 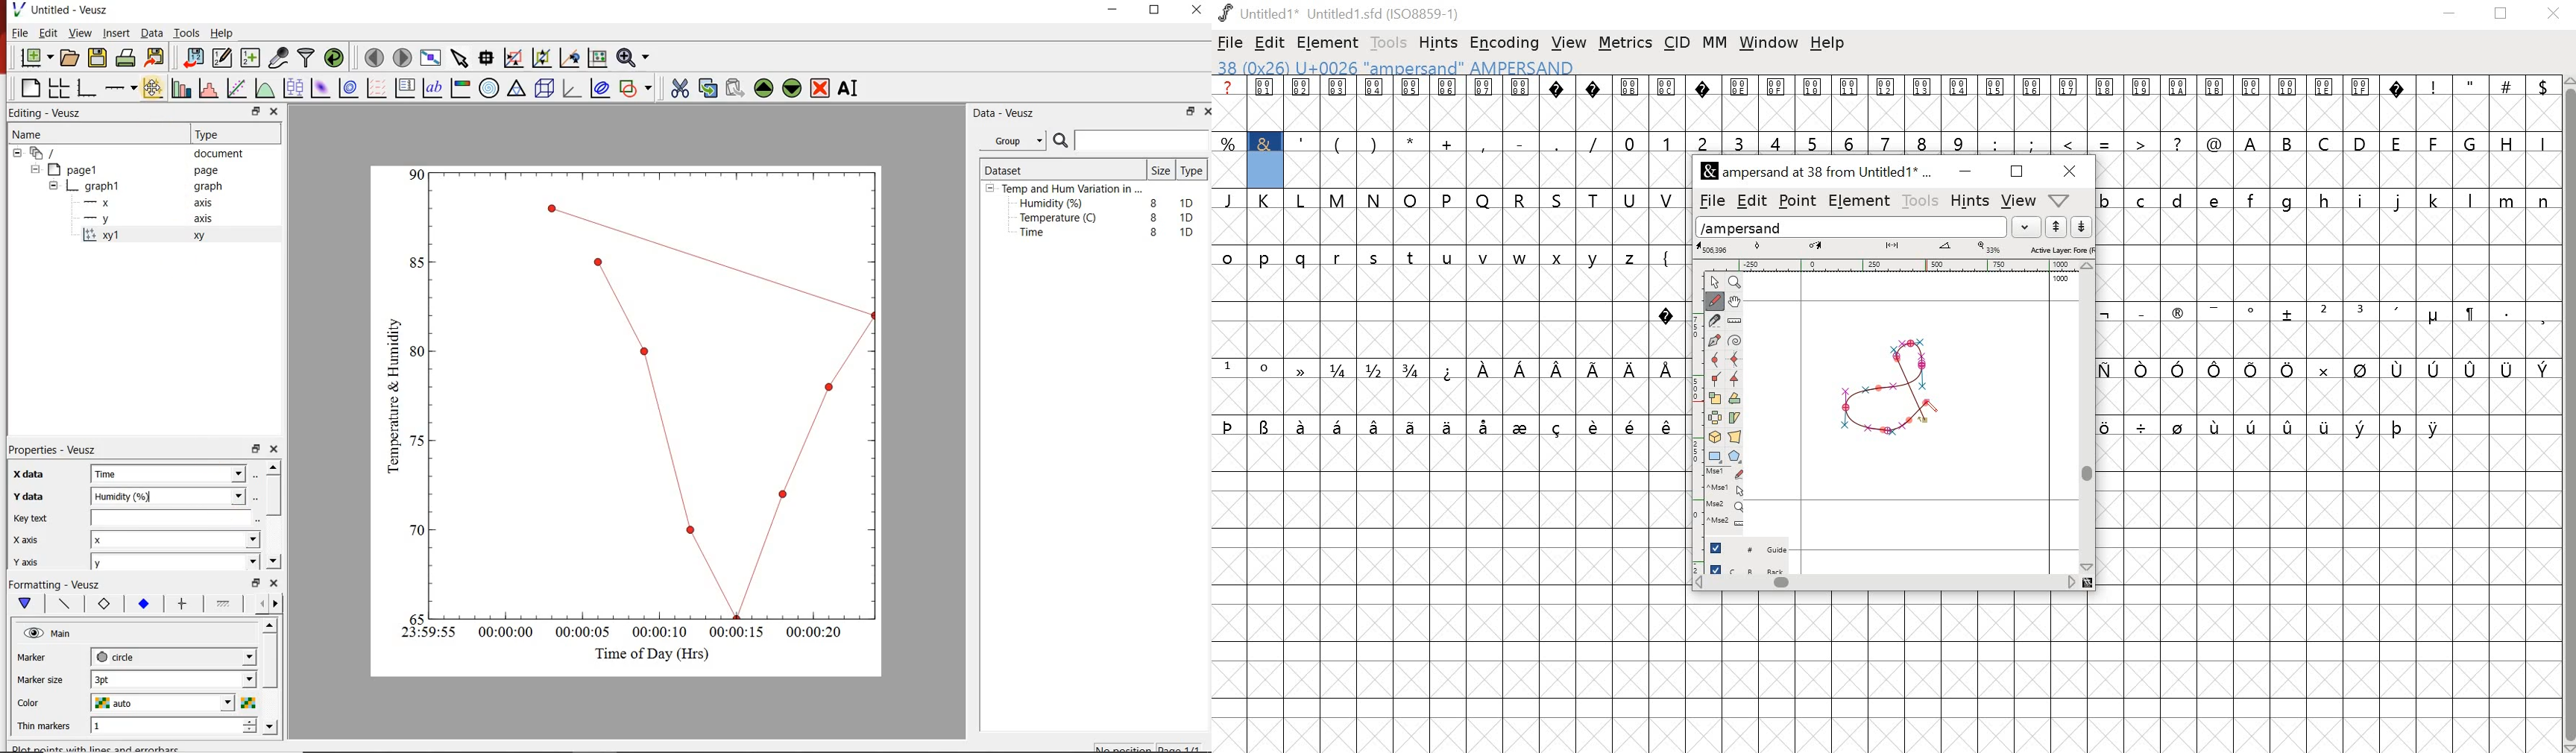 What do you see at coordinates (2032, 102) in the screenshot?
I see `0016` at bounding box center [2032, 102].